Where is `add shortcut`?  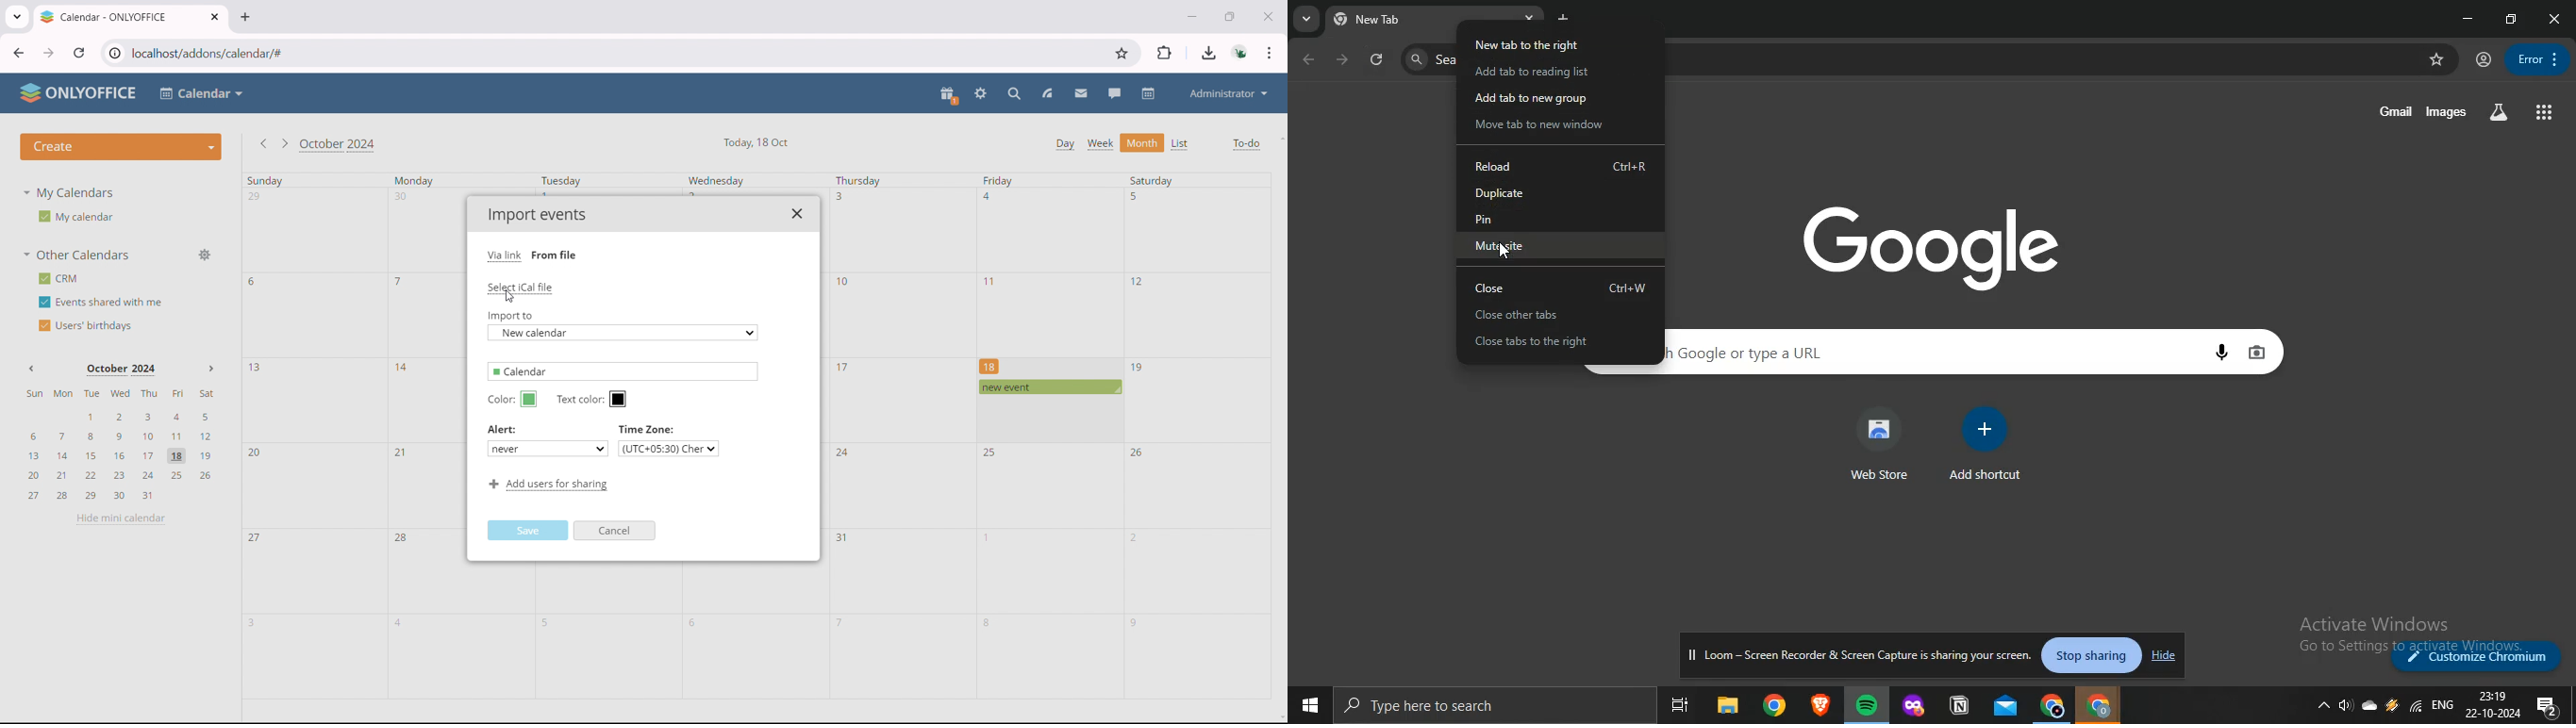 add shortcut is located at coordinates (1985, 446).